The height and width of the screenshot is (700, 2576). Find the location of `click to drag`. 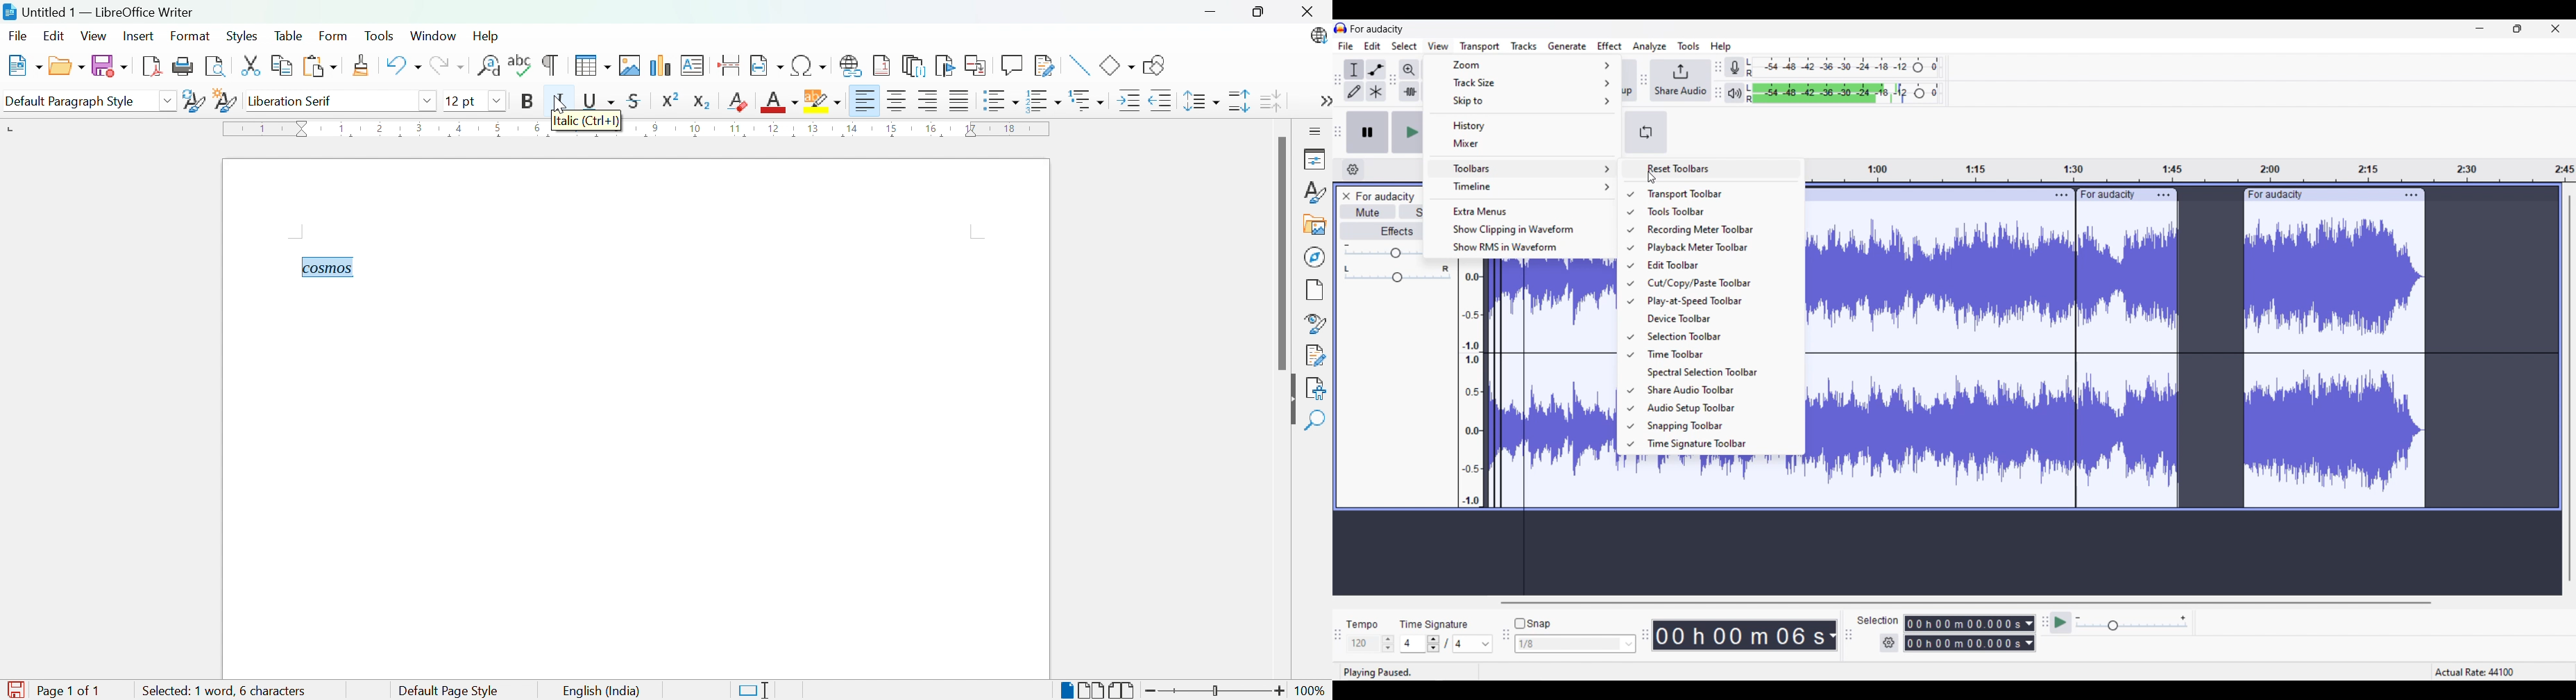

click to drag is located at coordinates (1921, 195).